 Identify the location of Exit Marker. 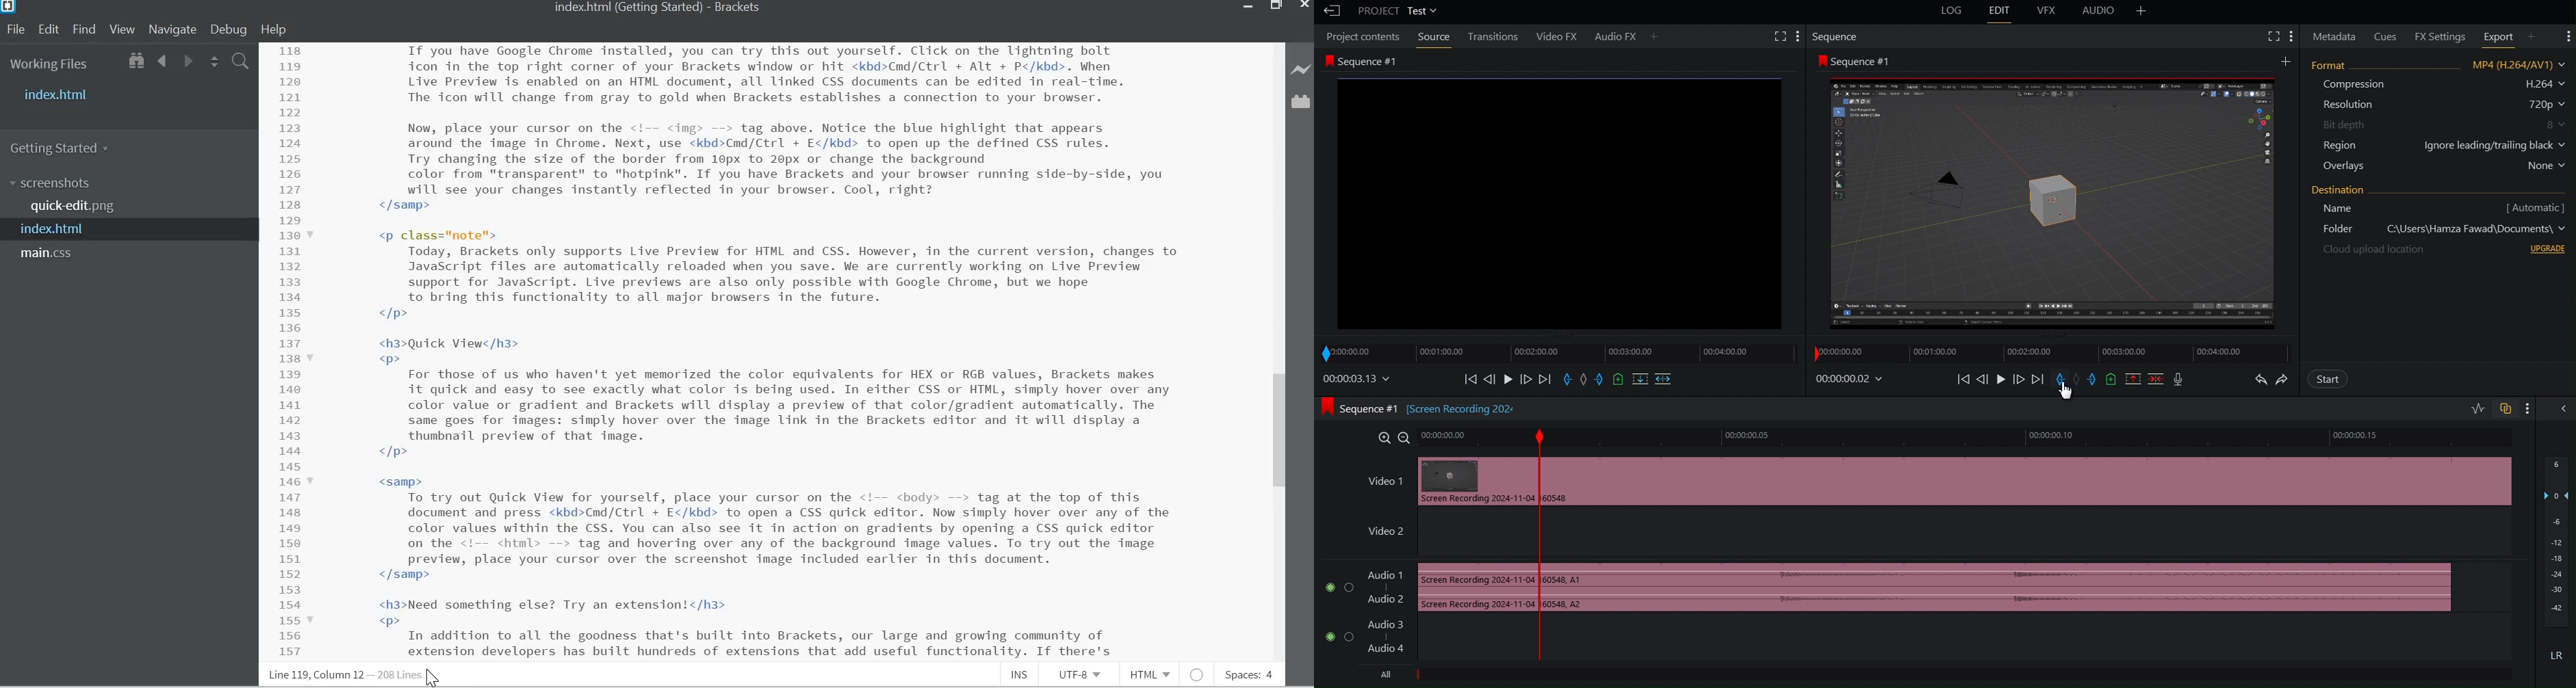
(2096, 380).